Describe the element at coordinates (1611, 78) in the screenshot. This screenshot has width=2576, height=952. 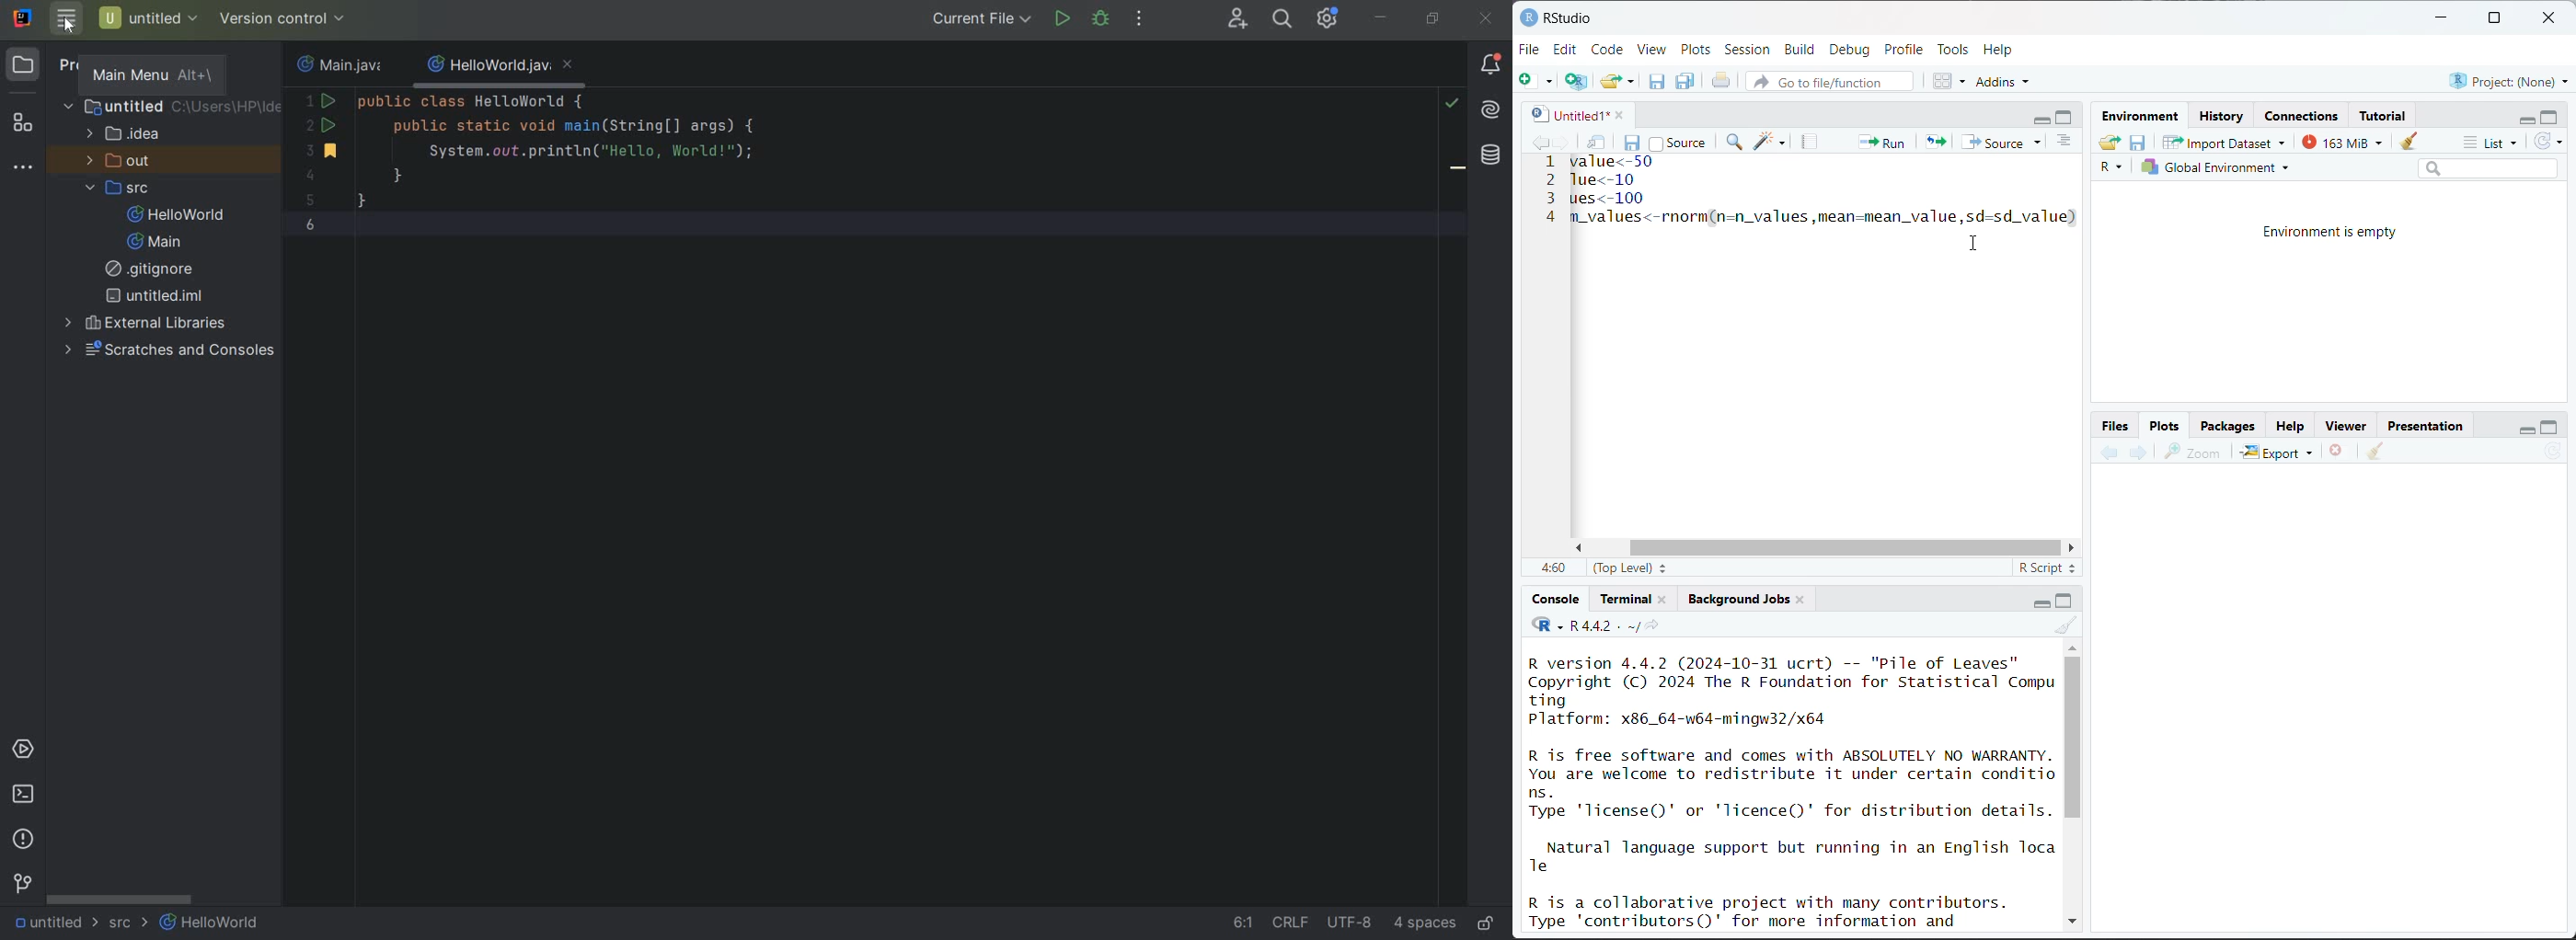
I see `open an existing file` at that location.